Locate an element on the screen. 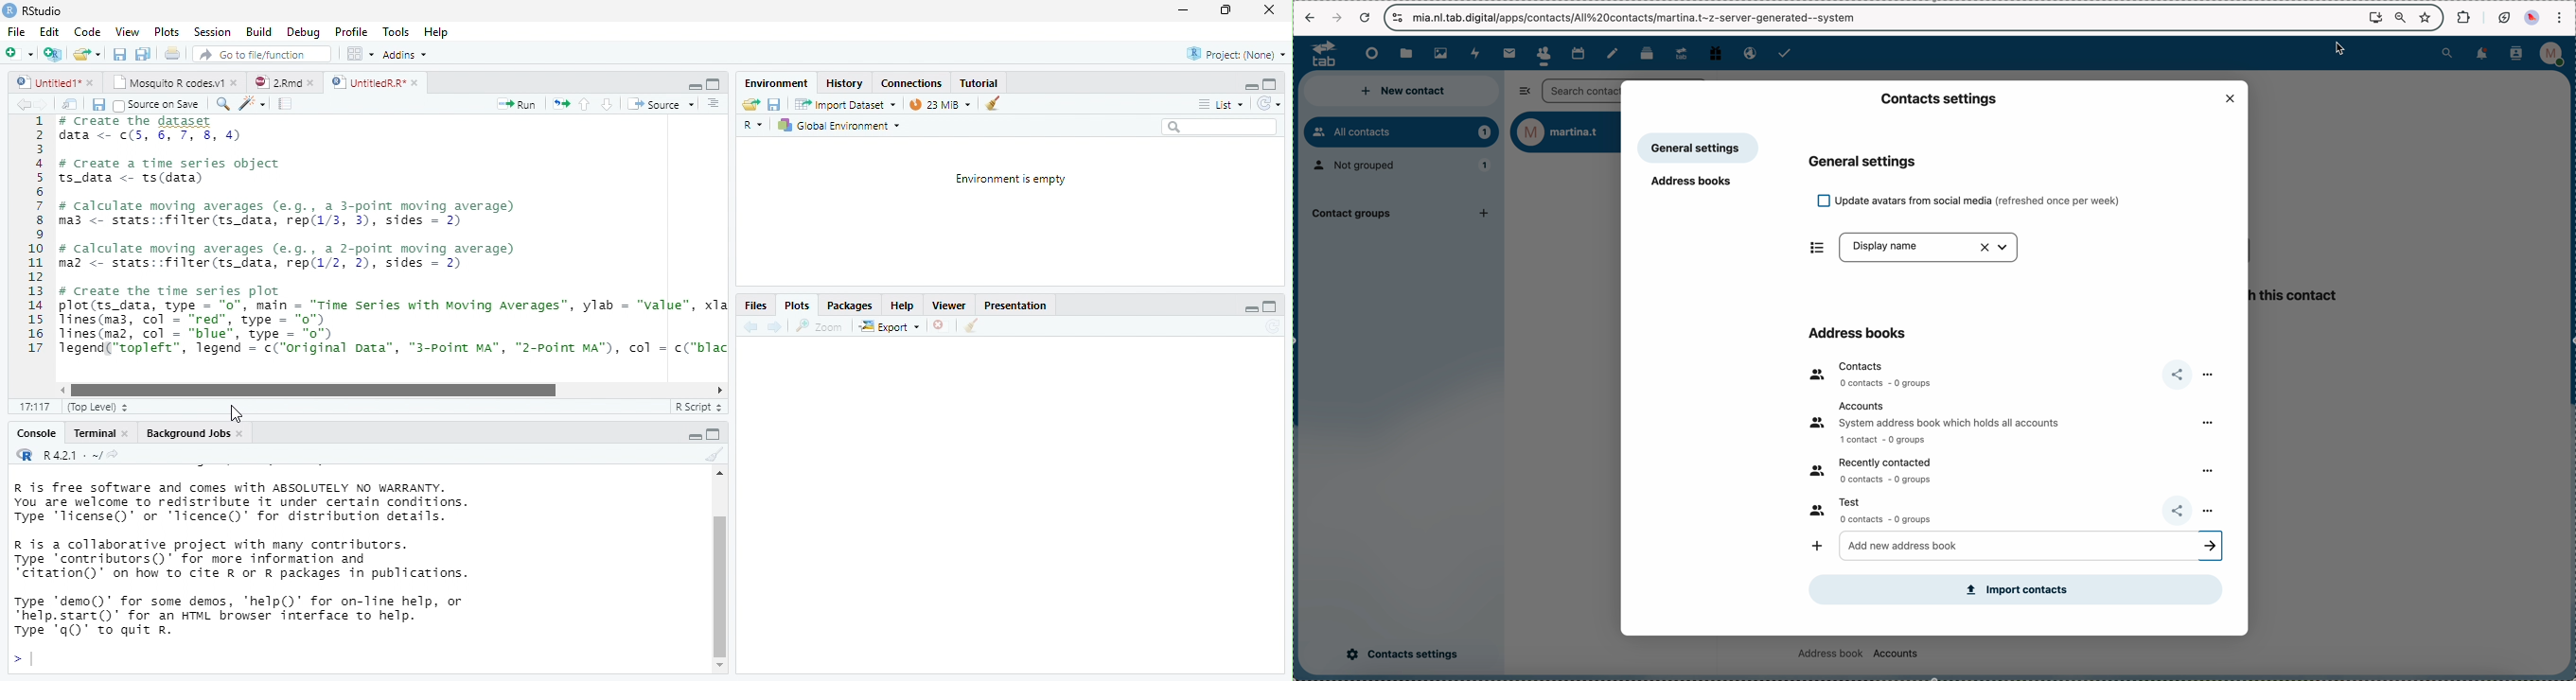 This screenshot has height=700, width=2576. search bar is located at coordinates (1581, 90).